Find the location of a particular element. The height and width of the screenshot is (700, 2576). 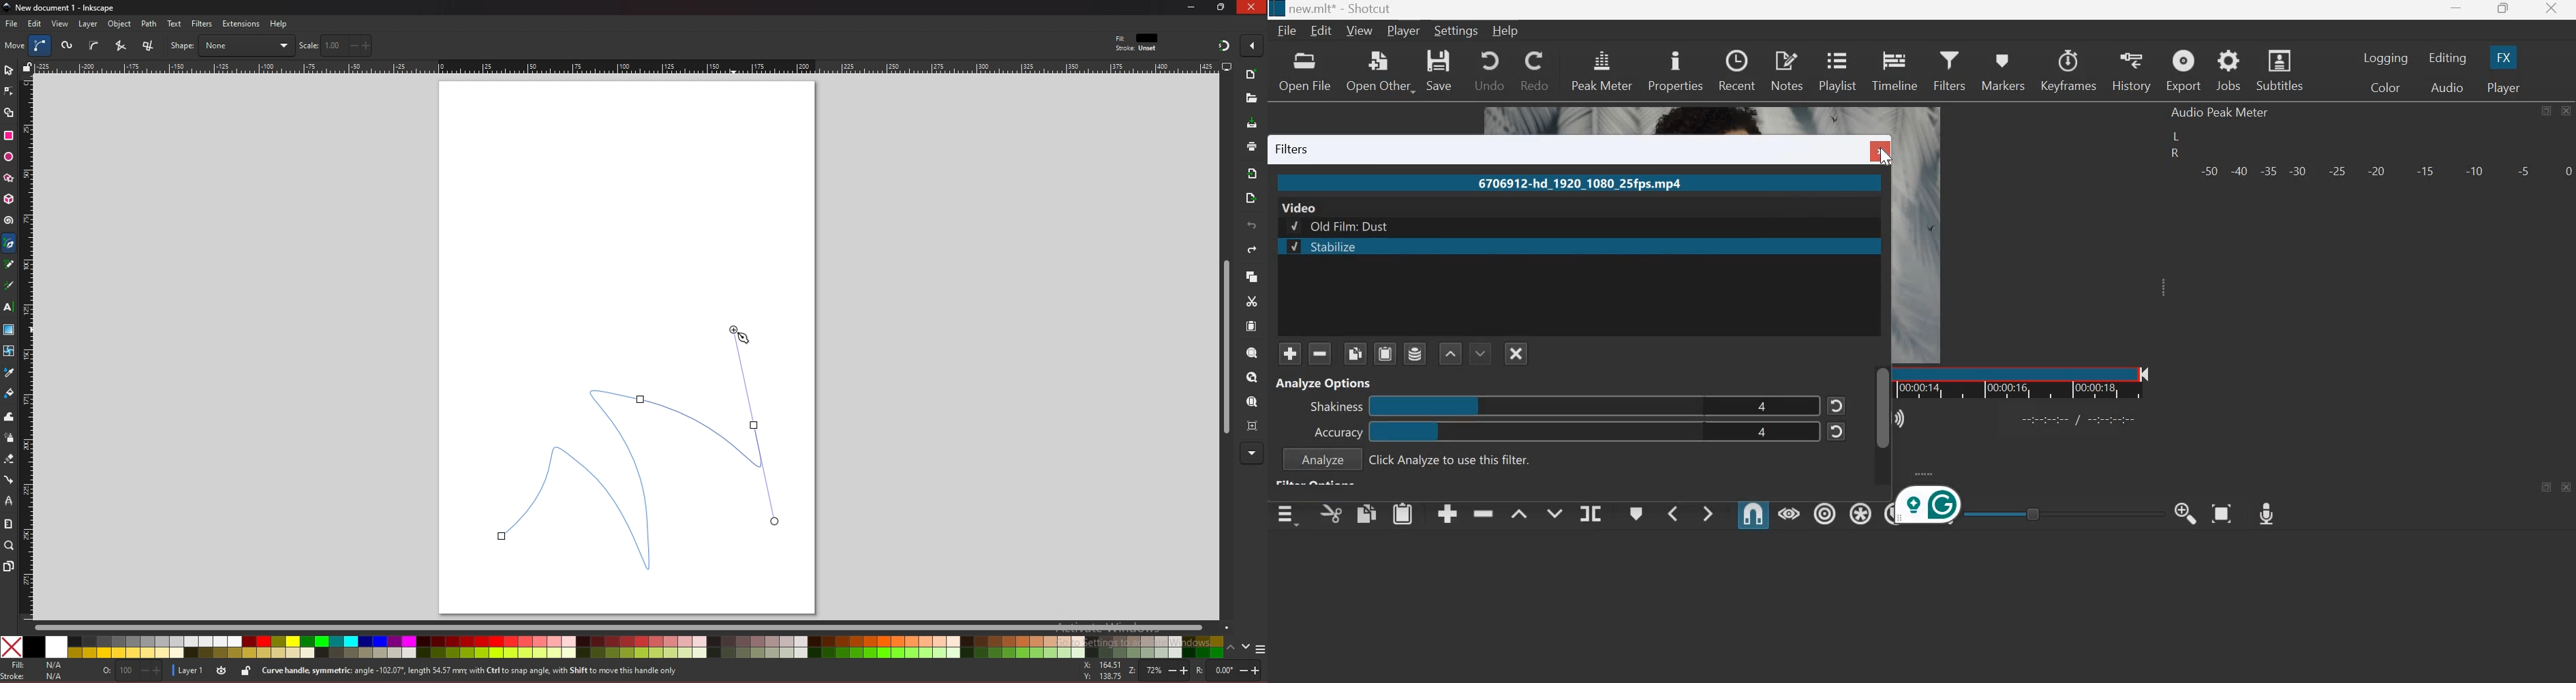

copy checked filters is located at coordinates (1355, 354).